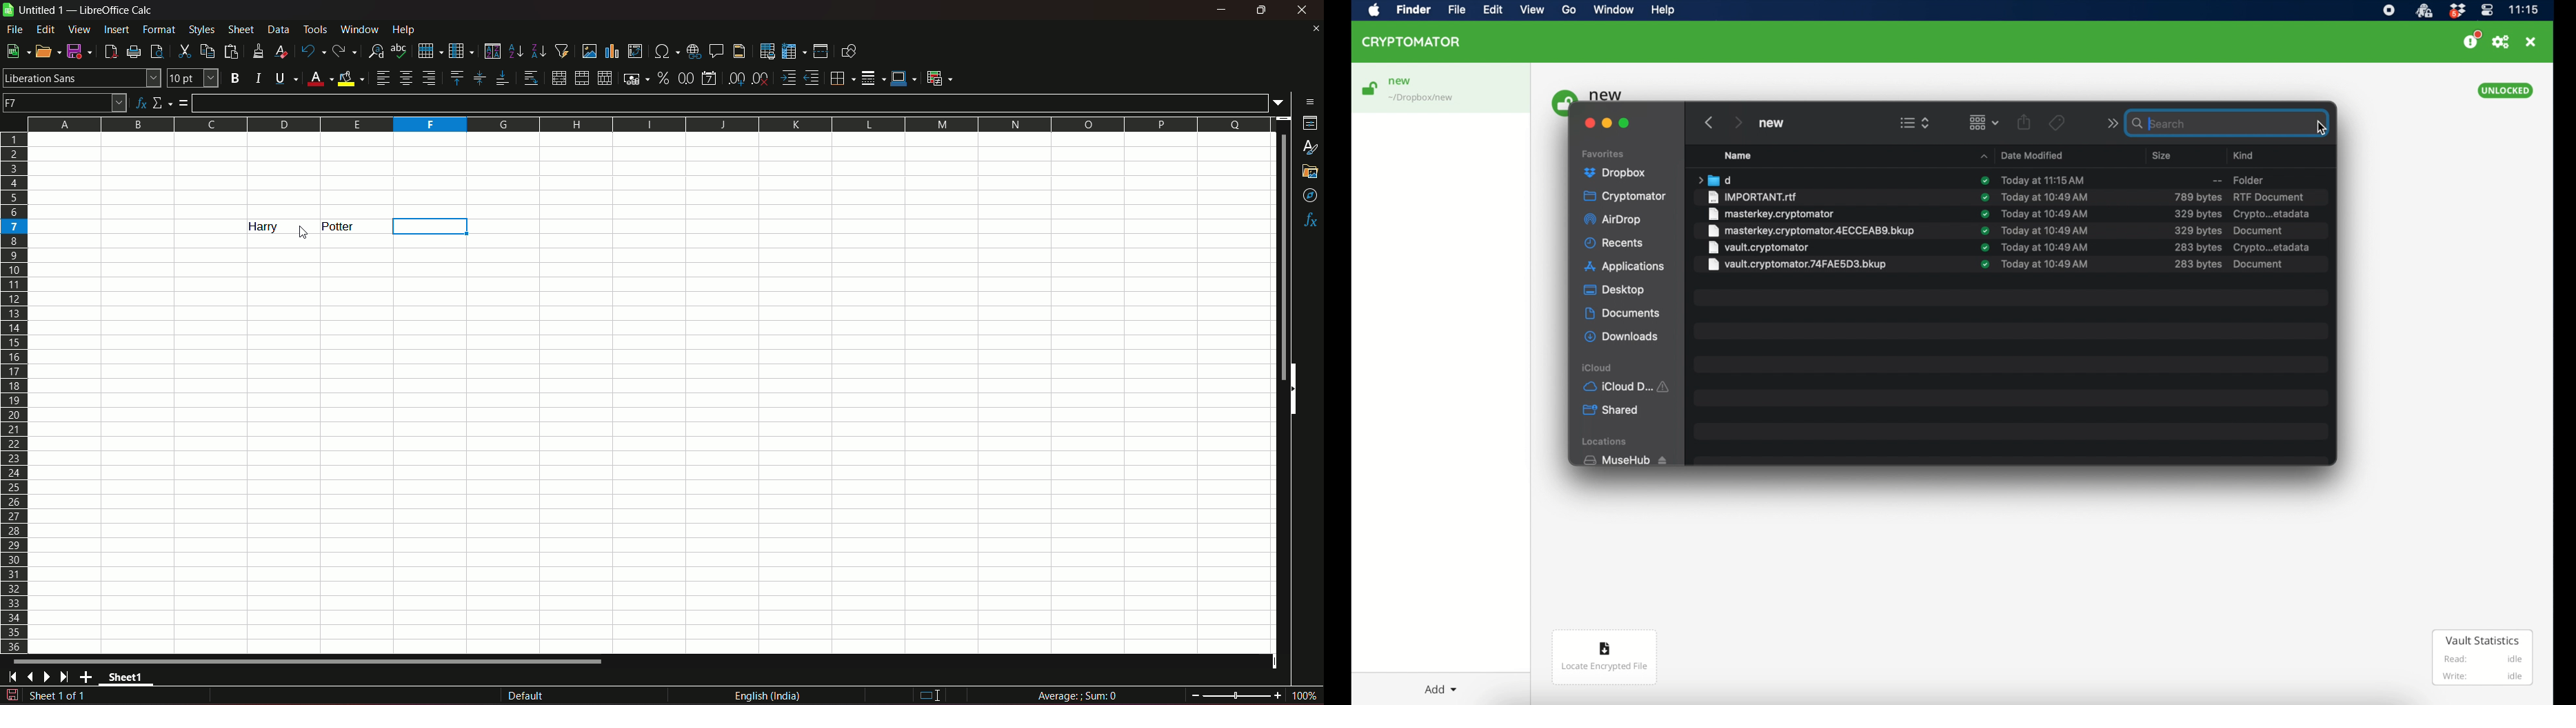 The width and height of the screenshot is (2576, 728). I want to click on insert special character, so click(665, 50).